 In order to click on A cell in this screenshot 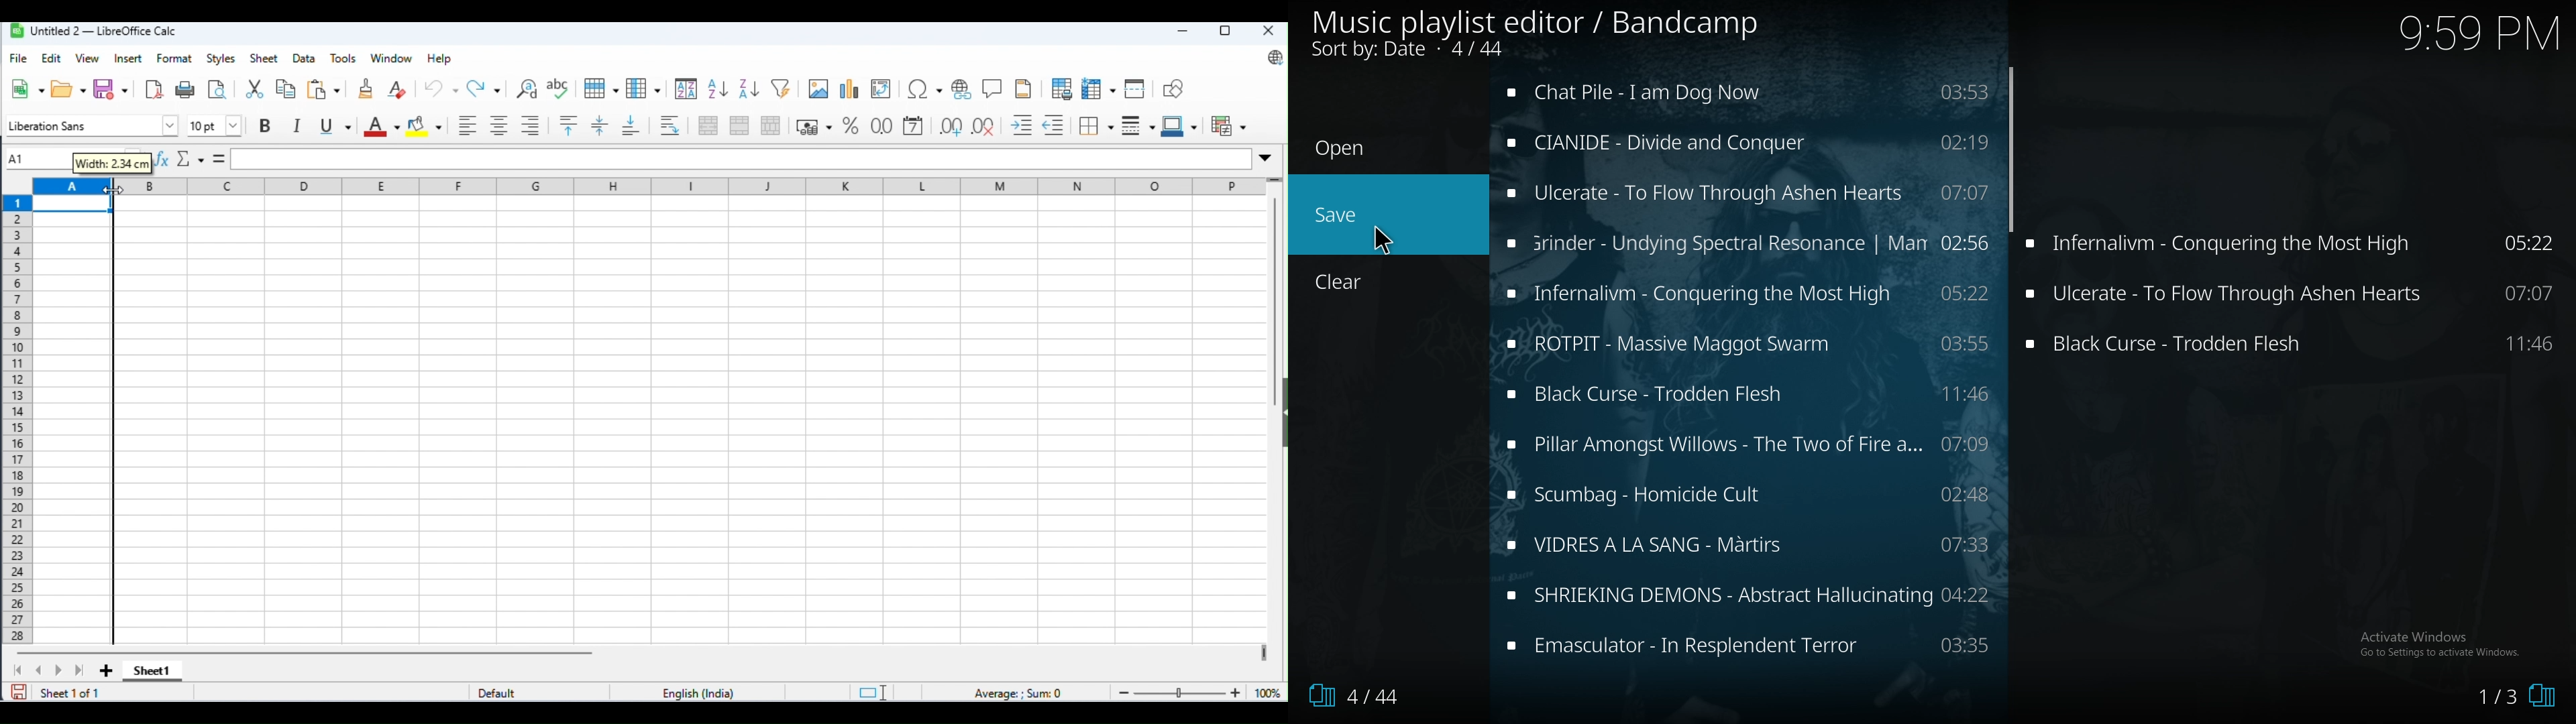, I will do `click(72, 413)`.